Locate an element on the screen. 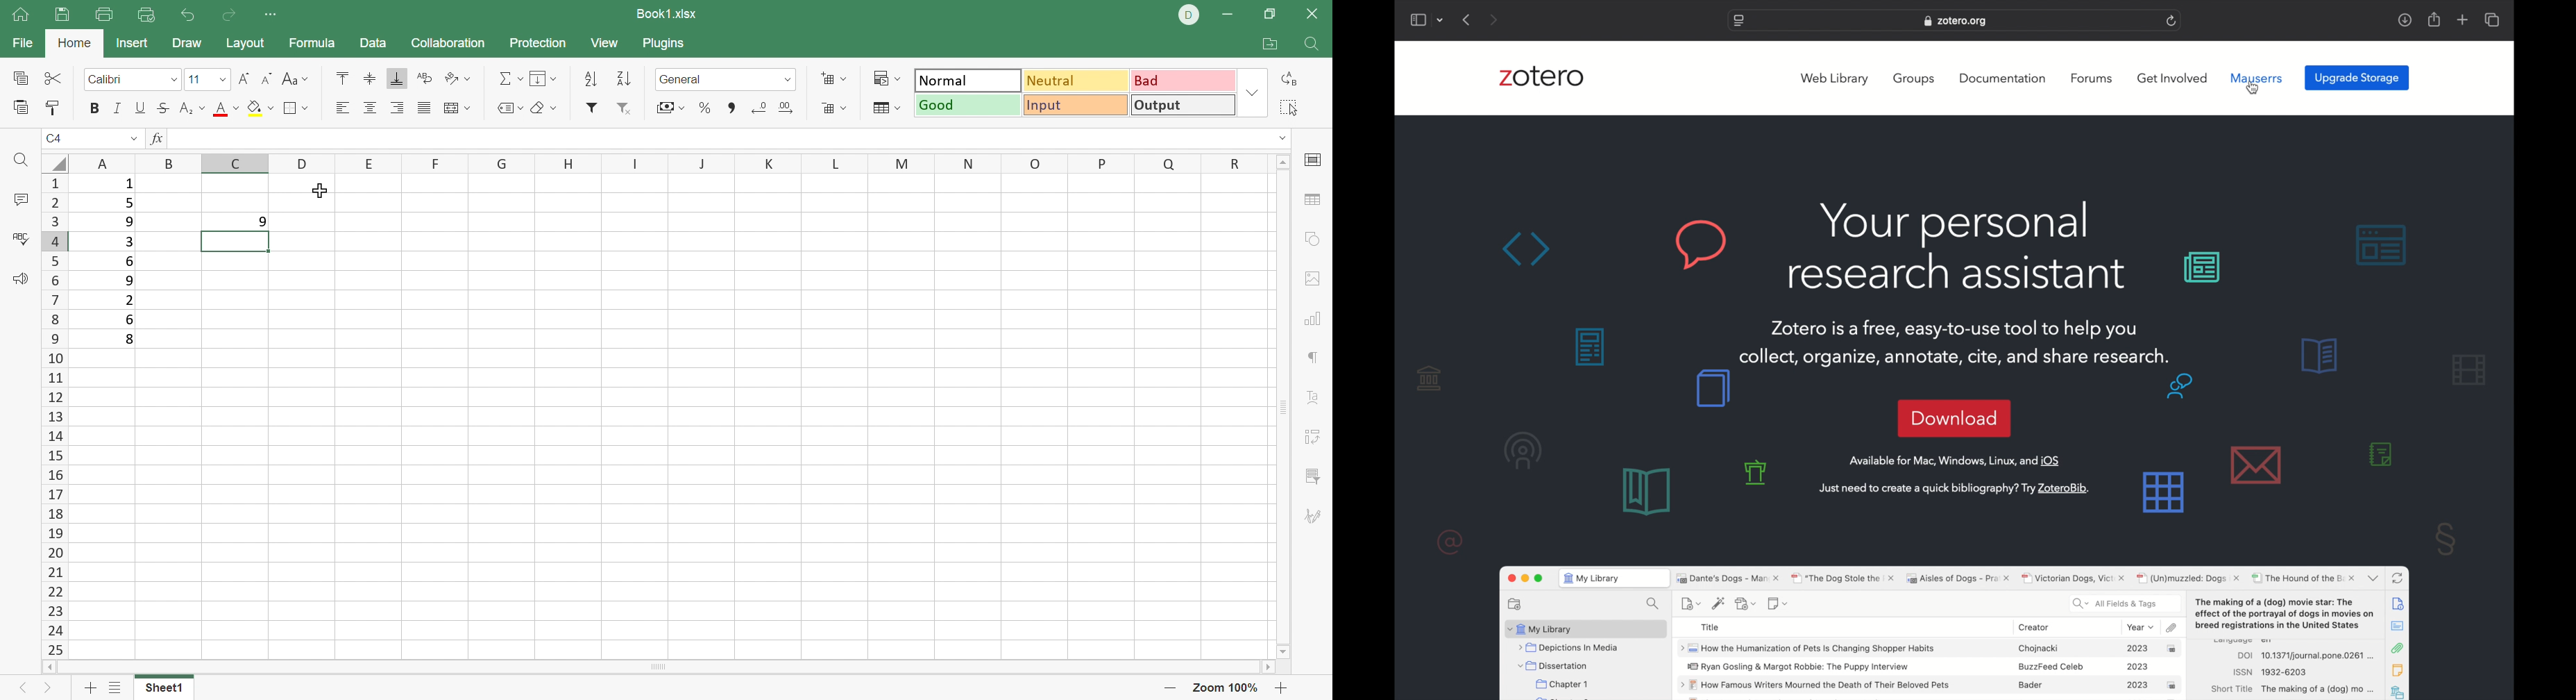 Image resolution: width=2576 pixels, height=700 pixels. Drop Down is located at coordinates (1285, 138).